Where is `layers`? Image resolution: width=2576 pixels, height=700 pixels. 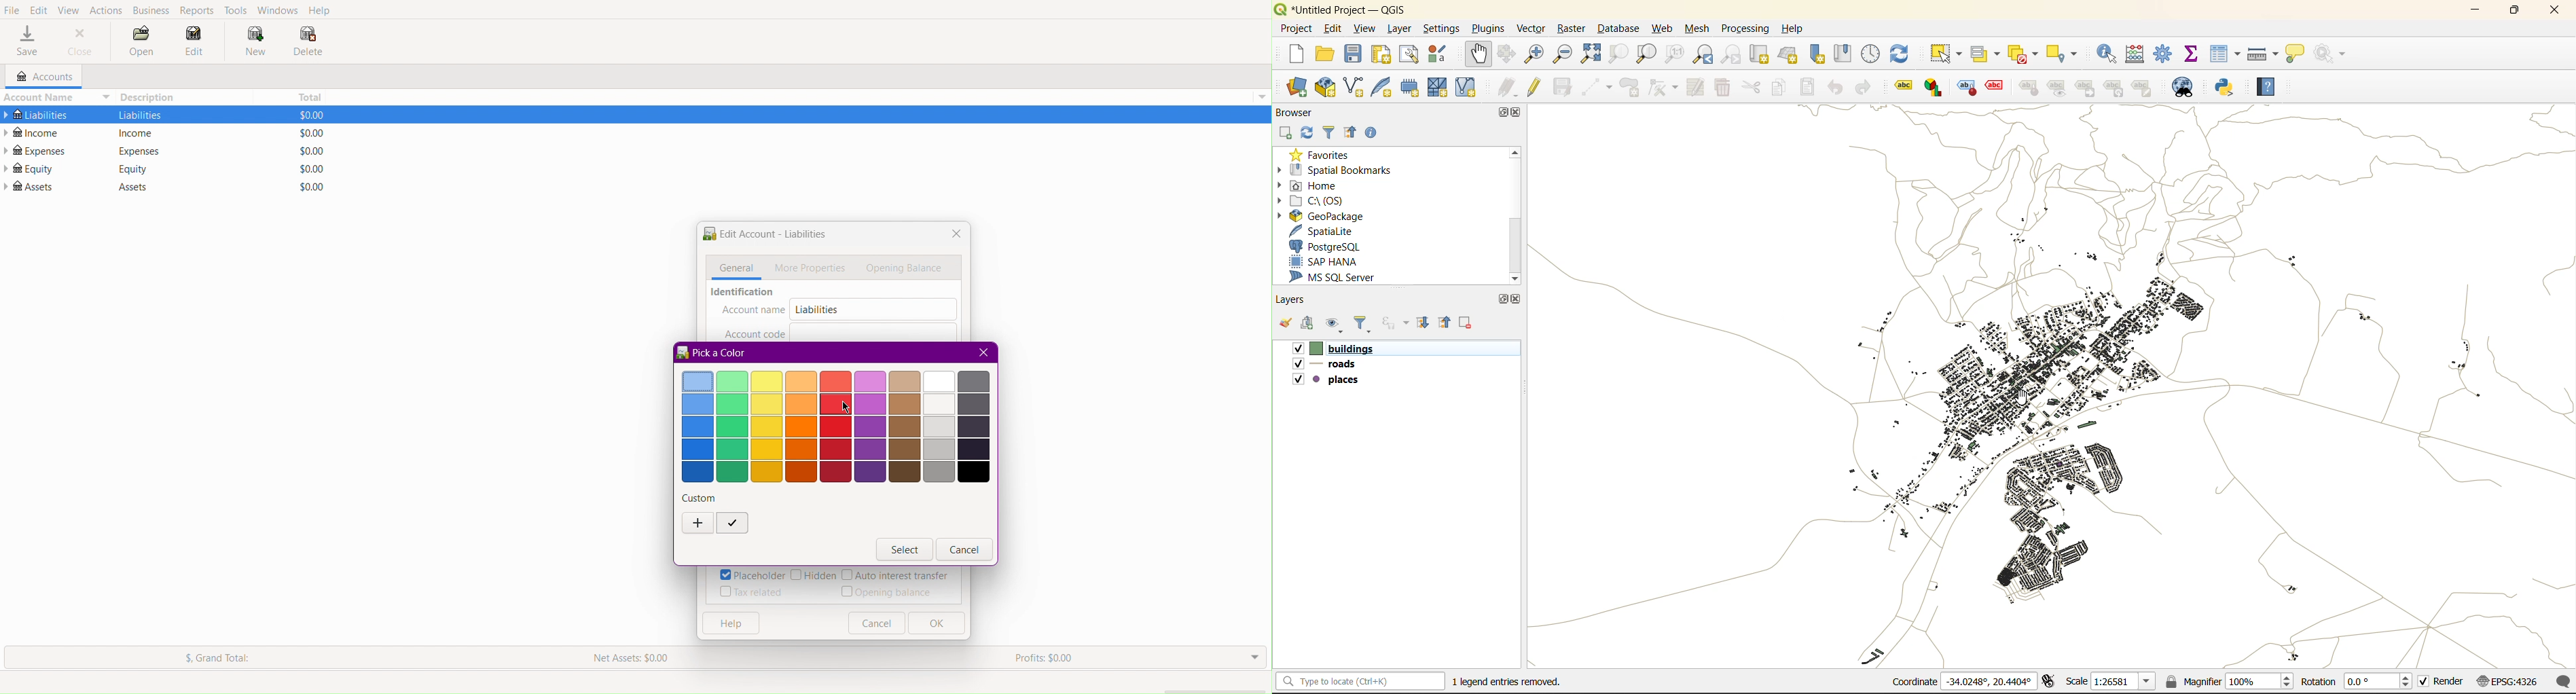 layers is located at coordinates (1293, 300).